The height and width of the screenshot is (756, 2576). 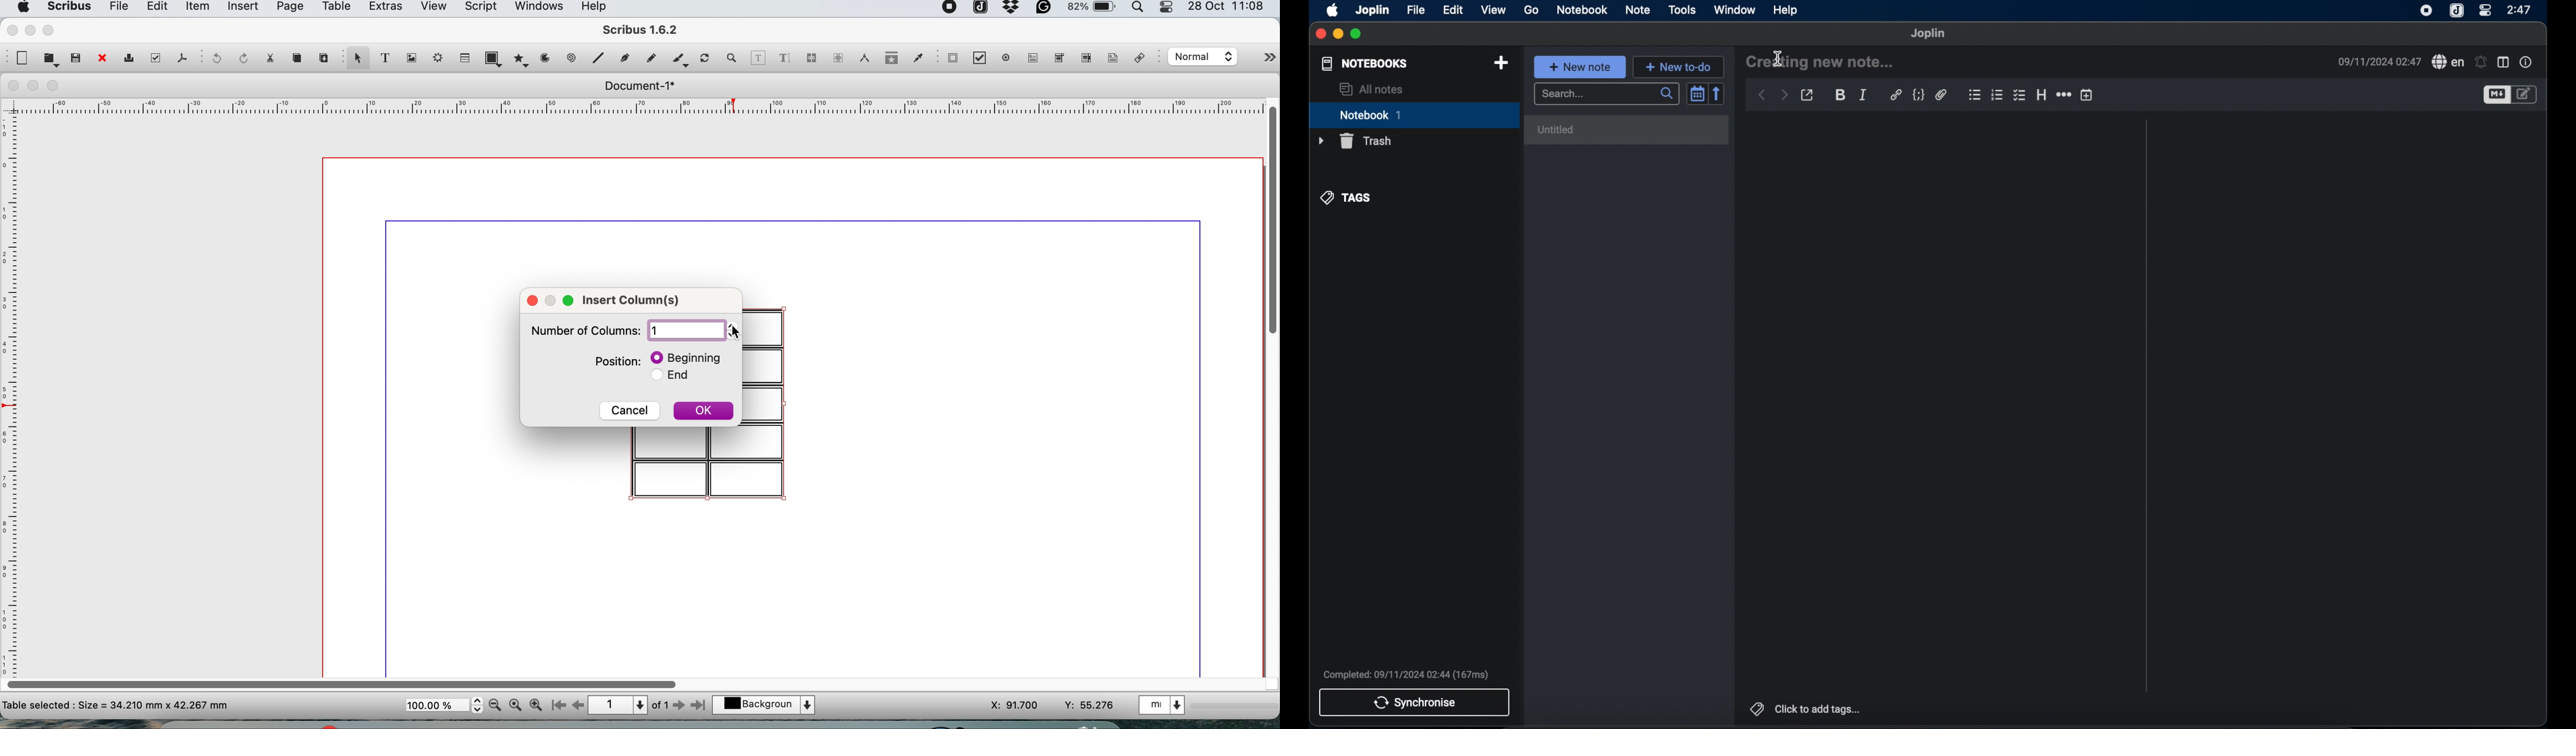 I want to click on joplin, so click(x=1929, y=33).